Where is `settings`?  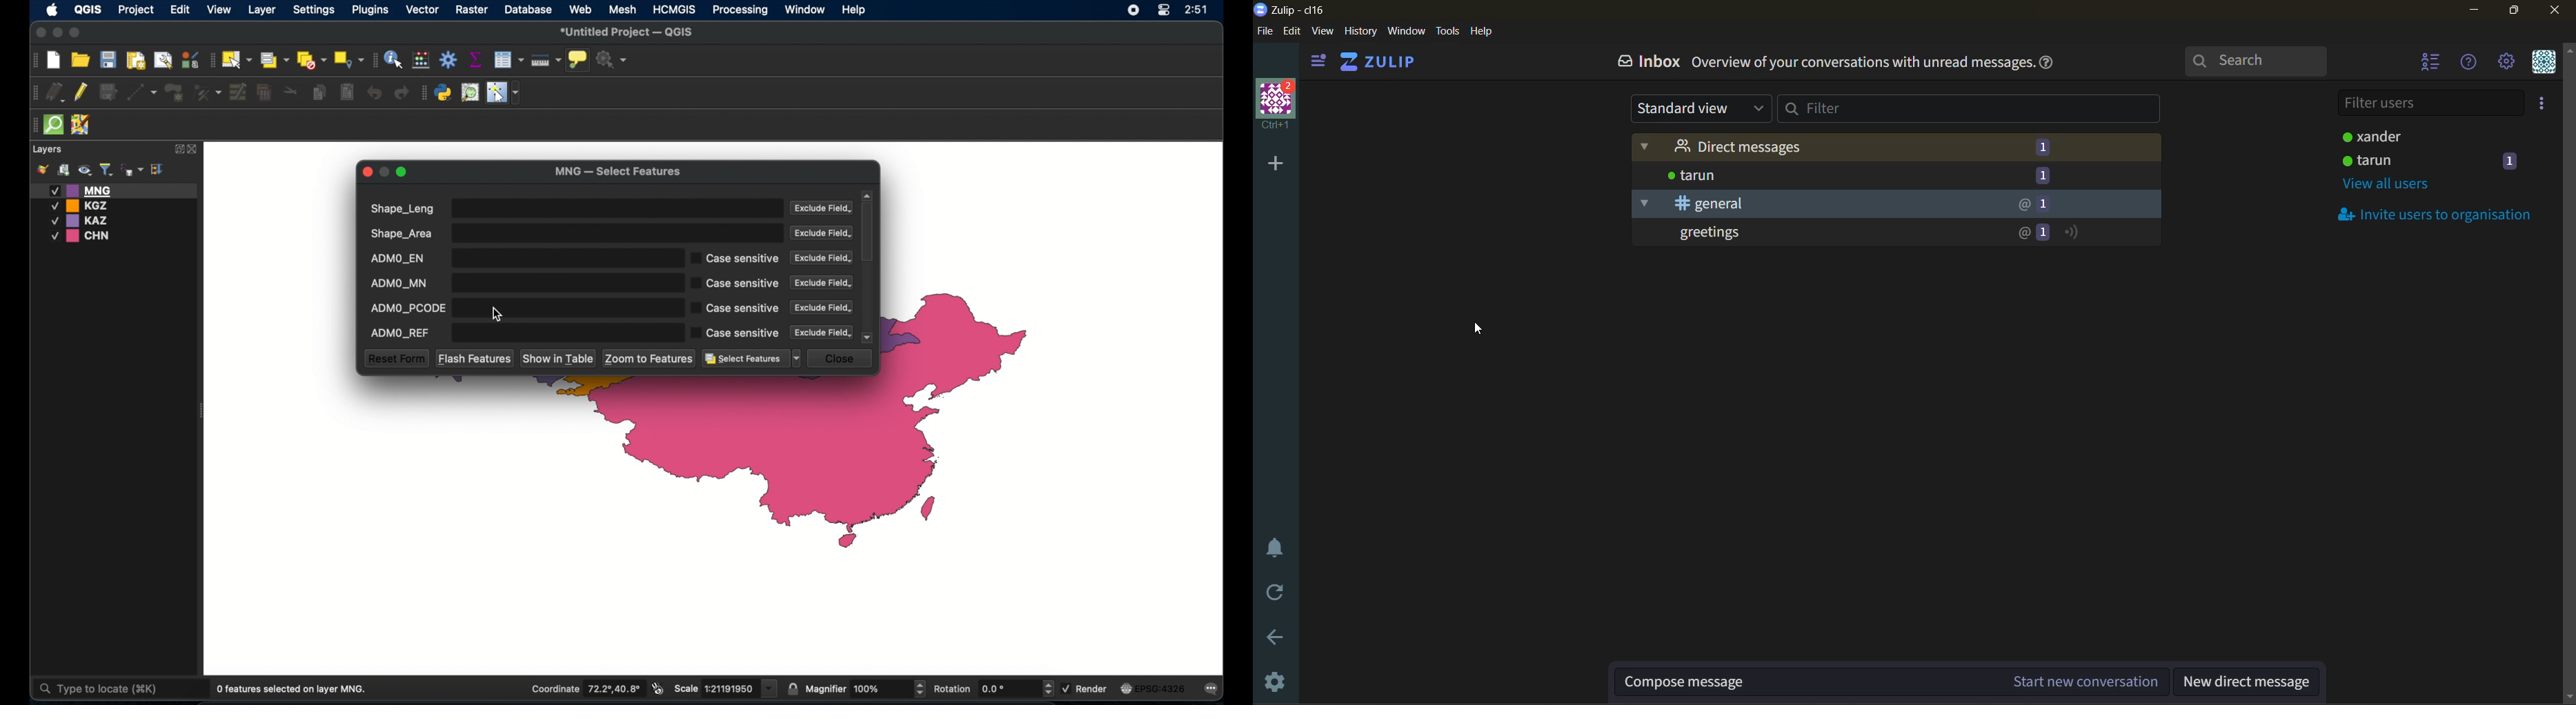 settings is located at coordinates (313, 10).